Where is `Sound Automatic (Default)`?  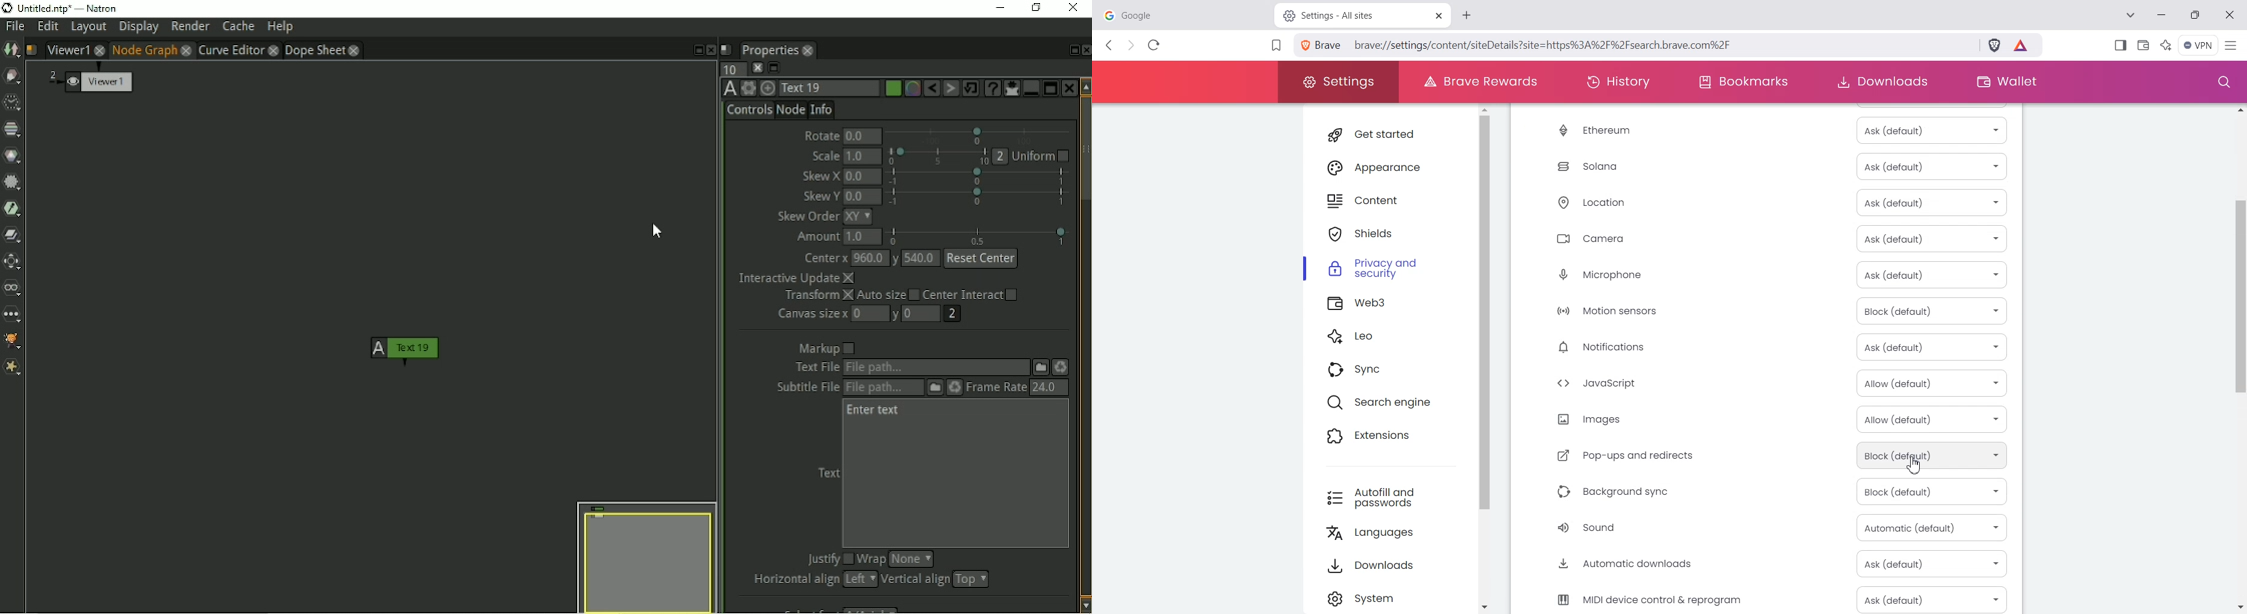
Sound Automatic (Default) is located at coordinates (1769, 527).